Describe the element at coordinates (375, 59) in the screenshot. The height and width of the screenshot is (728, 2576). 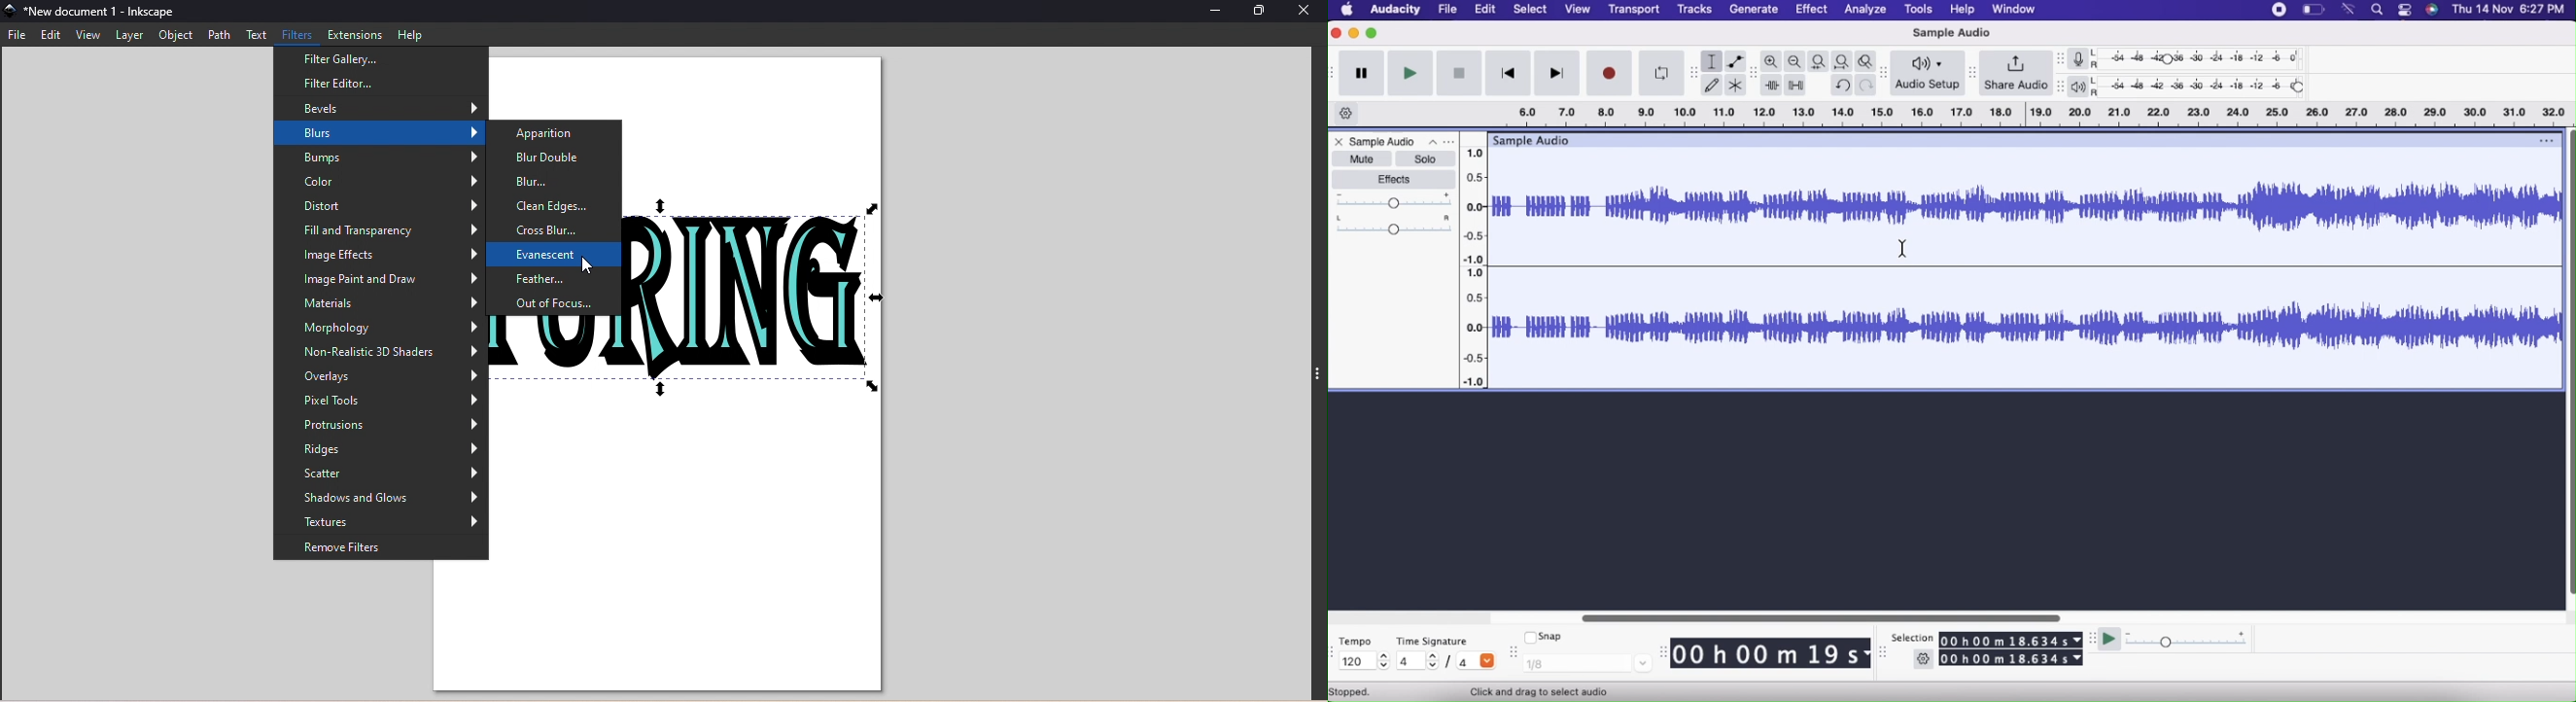
I see `Filter gallery` at that location.